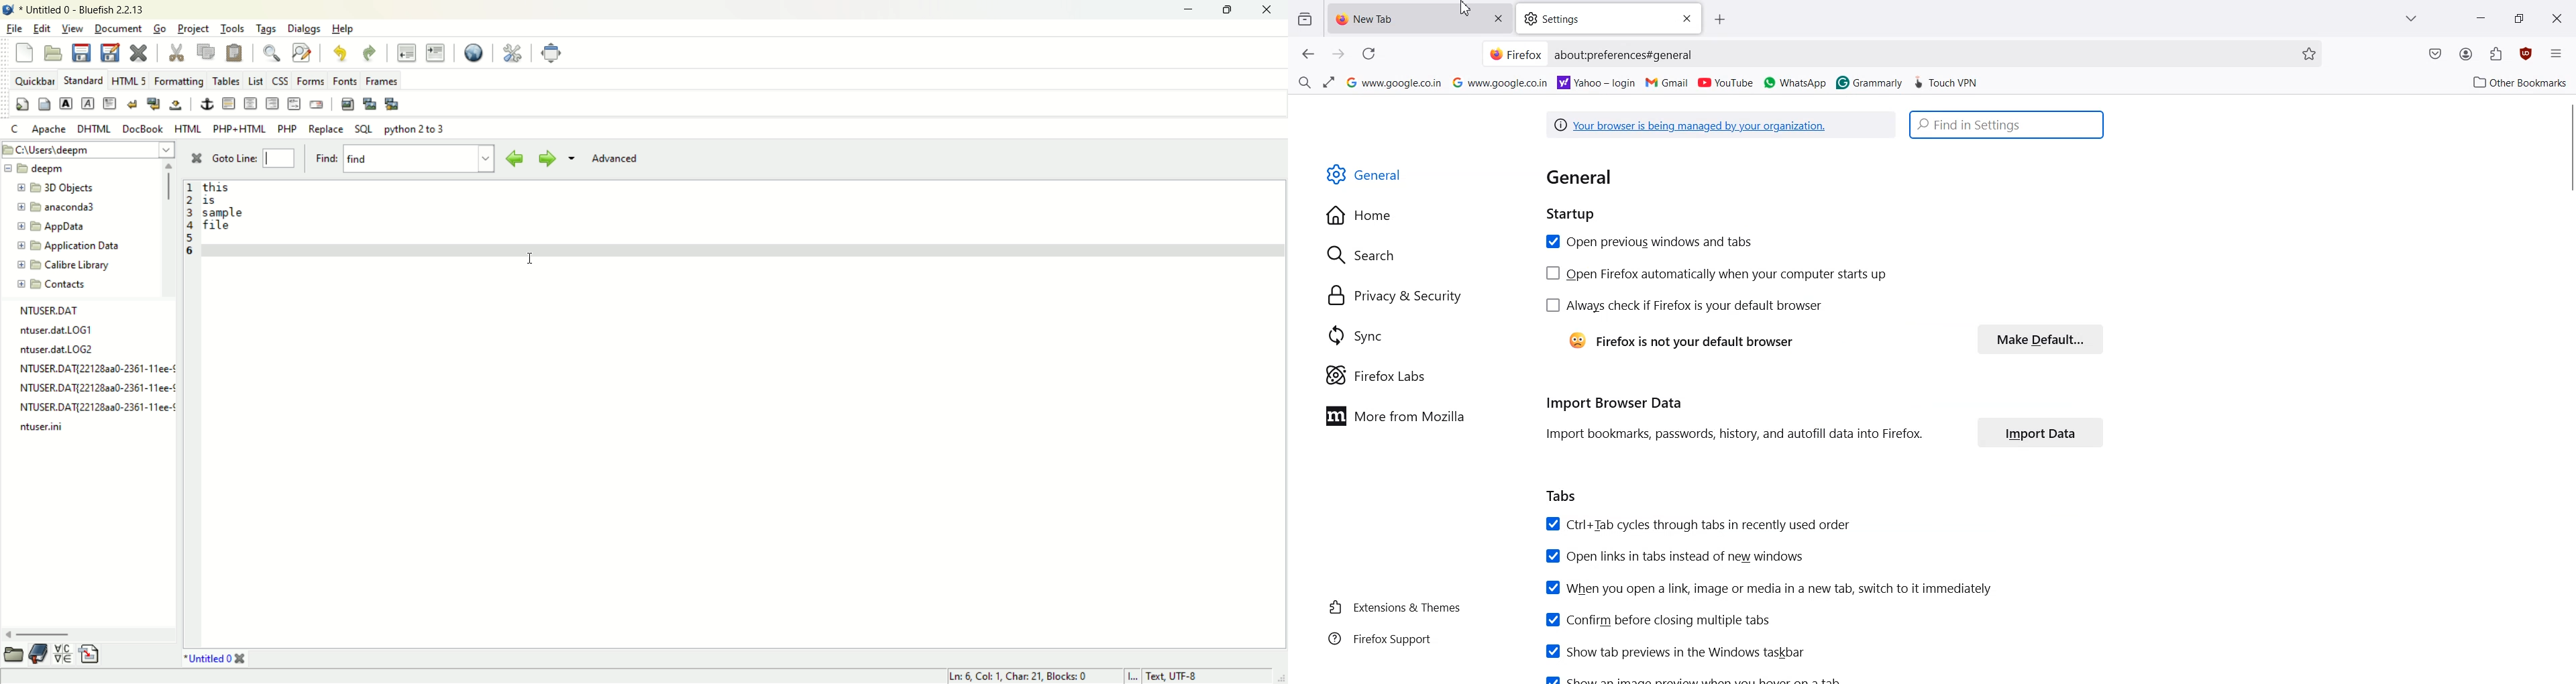 The width and height of the screenshot is (2576, 700). What do you see at coordinates (1400, 416) in the screenshot?
I see `More from Mozilla` at bounding box center [1400, 416].